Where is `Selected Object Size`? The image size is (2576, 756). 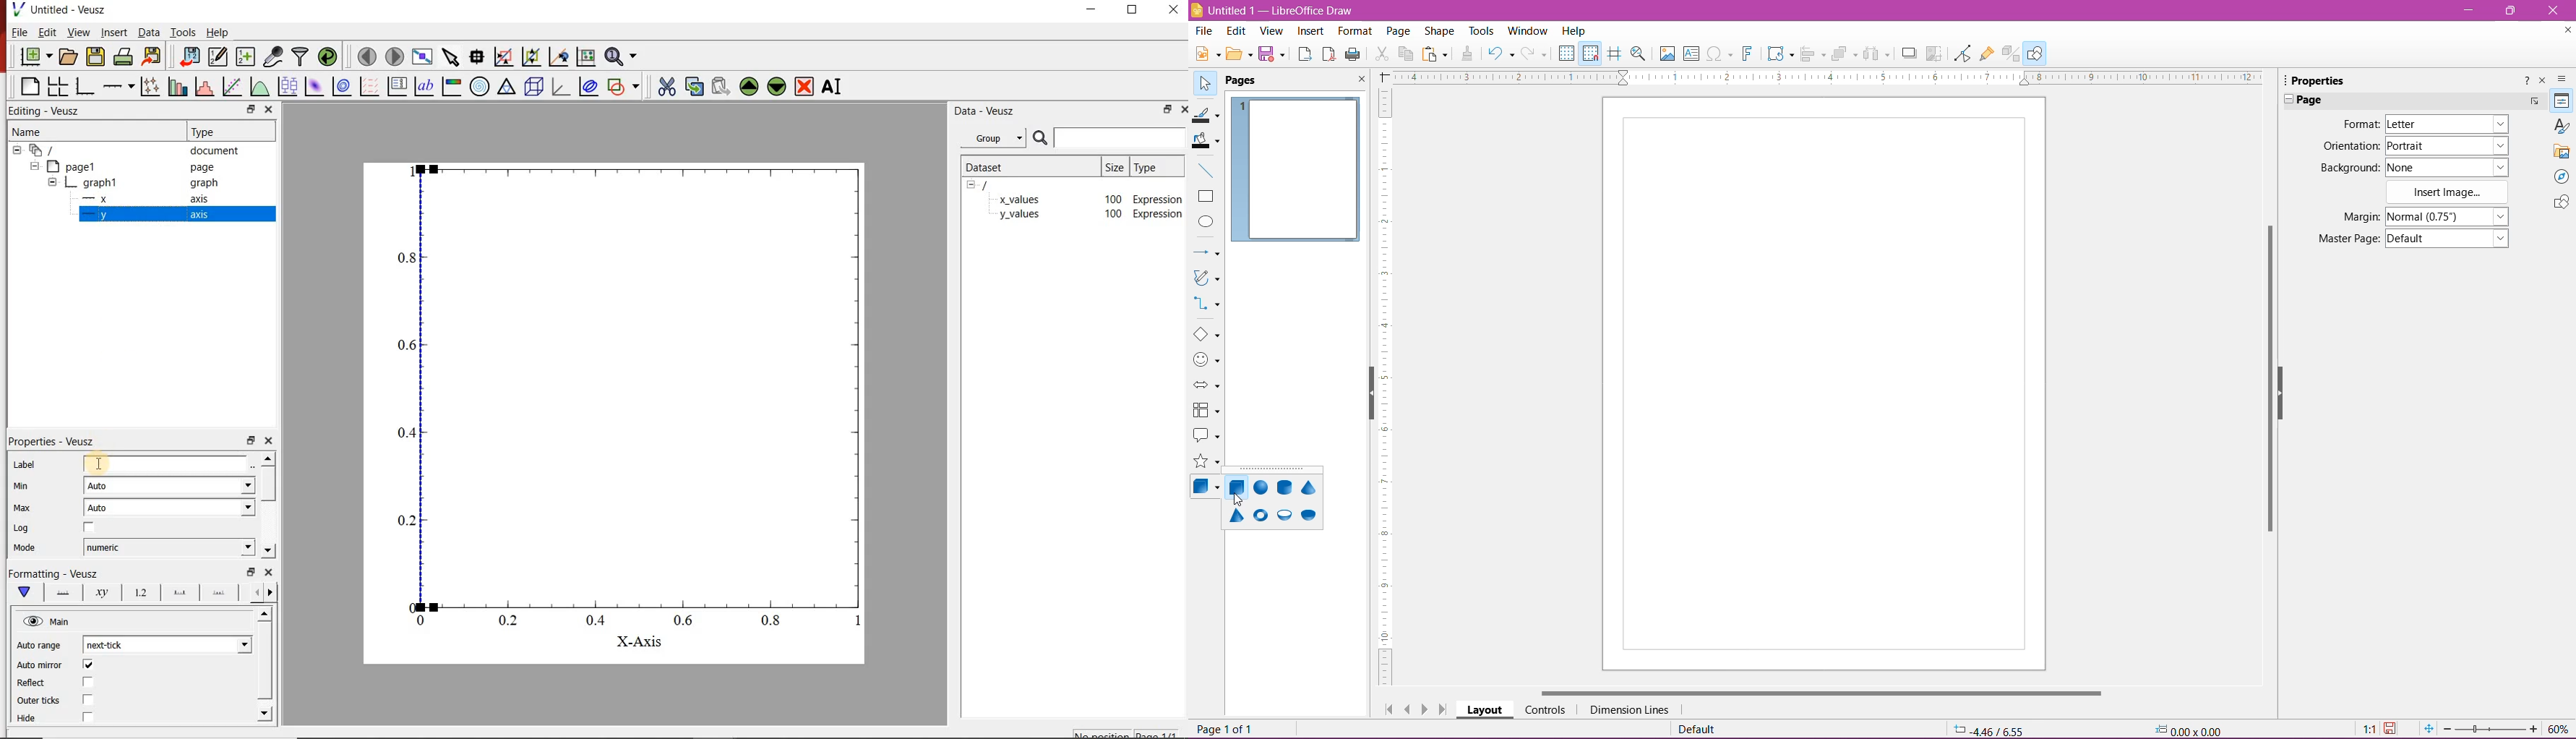 Selected Object Size is located at coordinates (2186, 728).